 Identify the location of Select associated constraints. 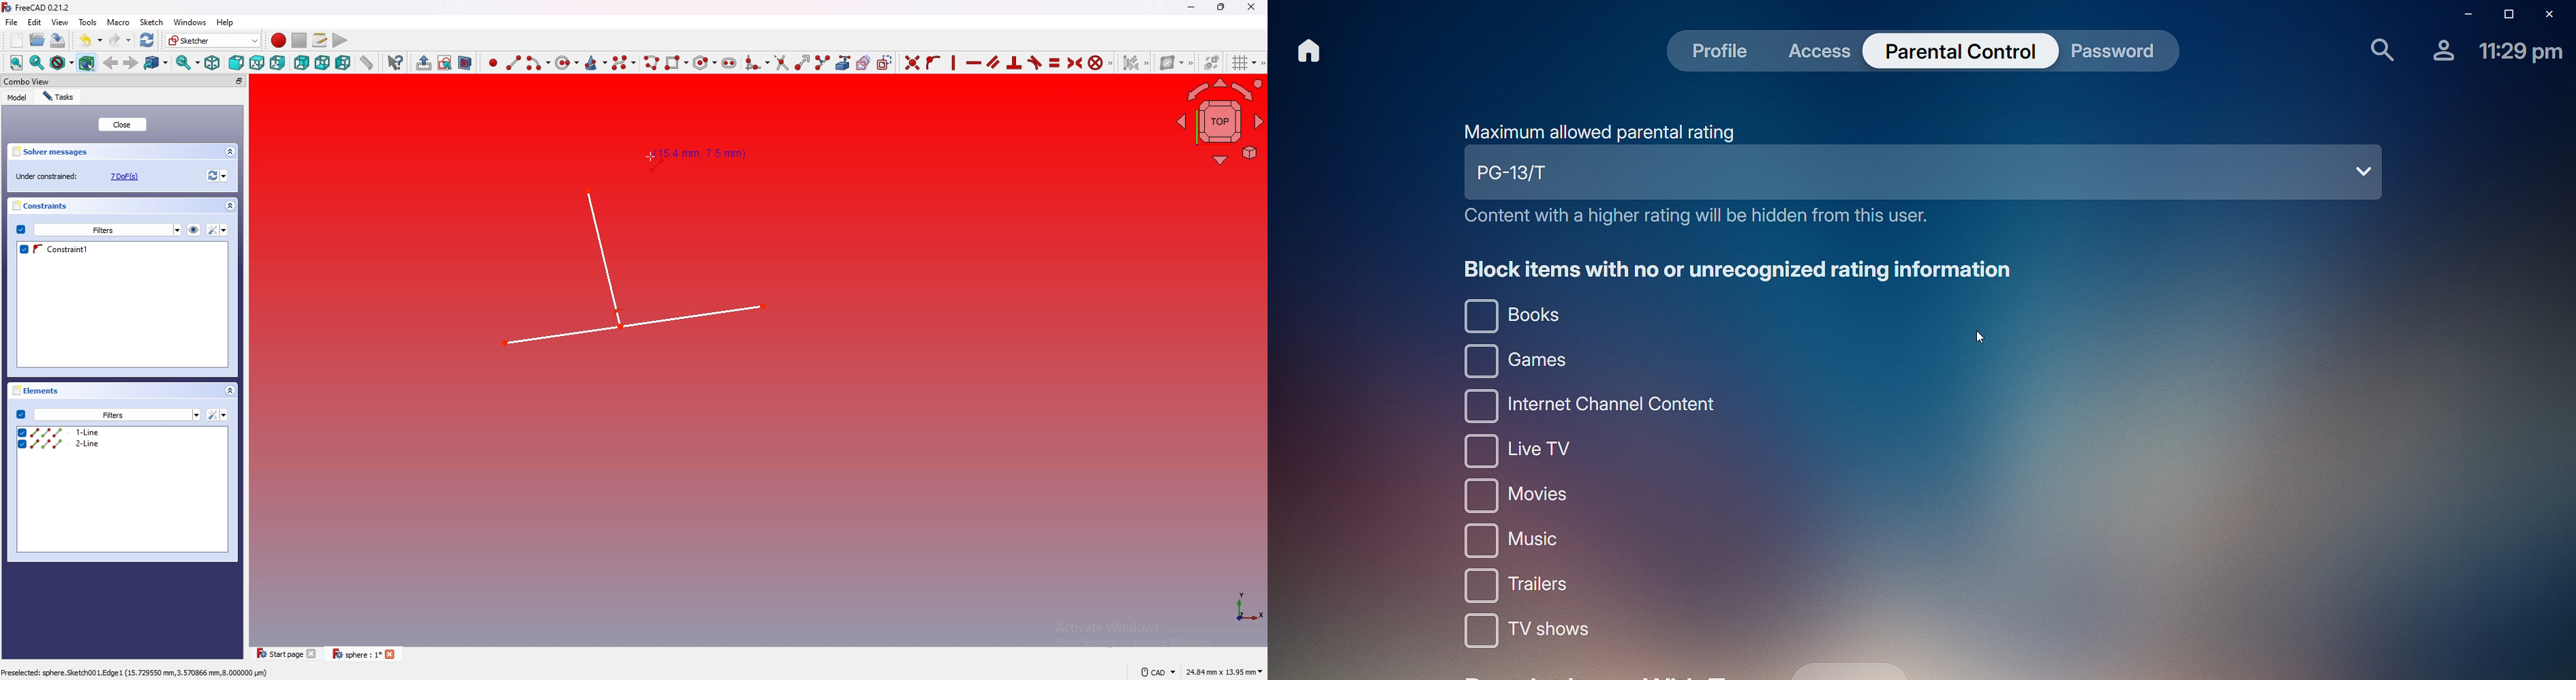
(1134, 63).